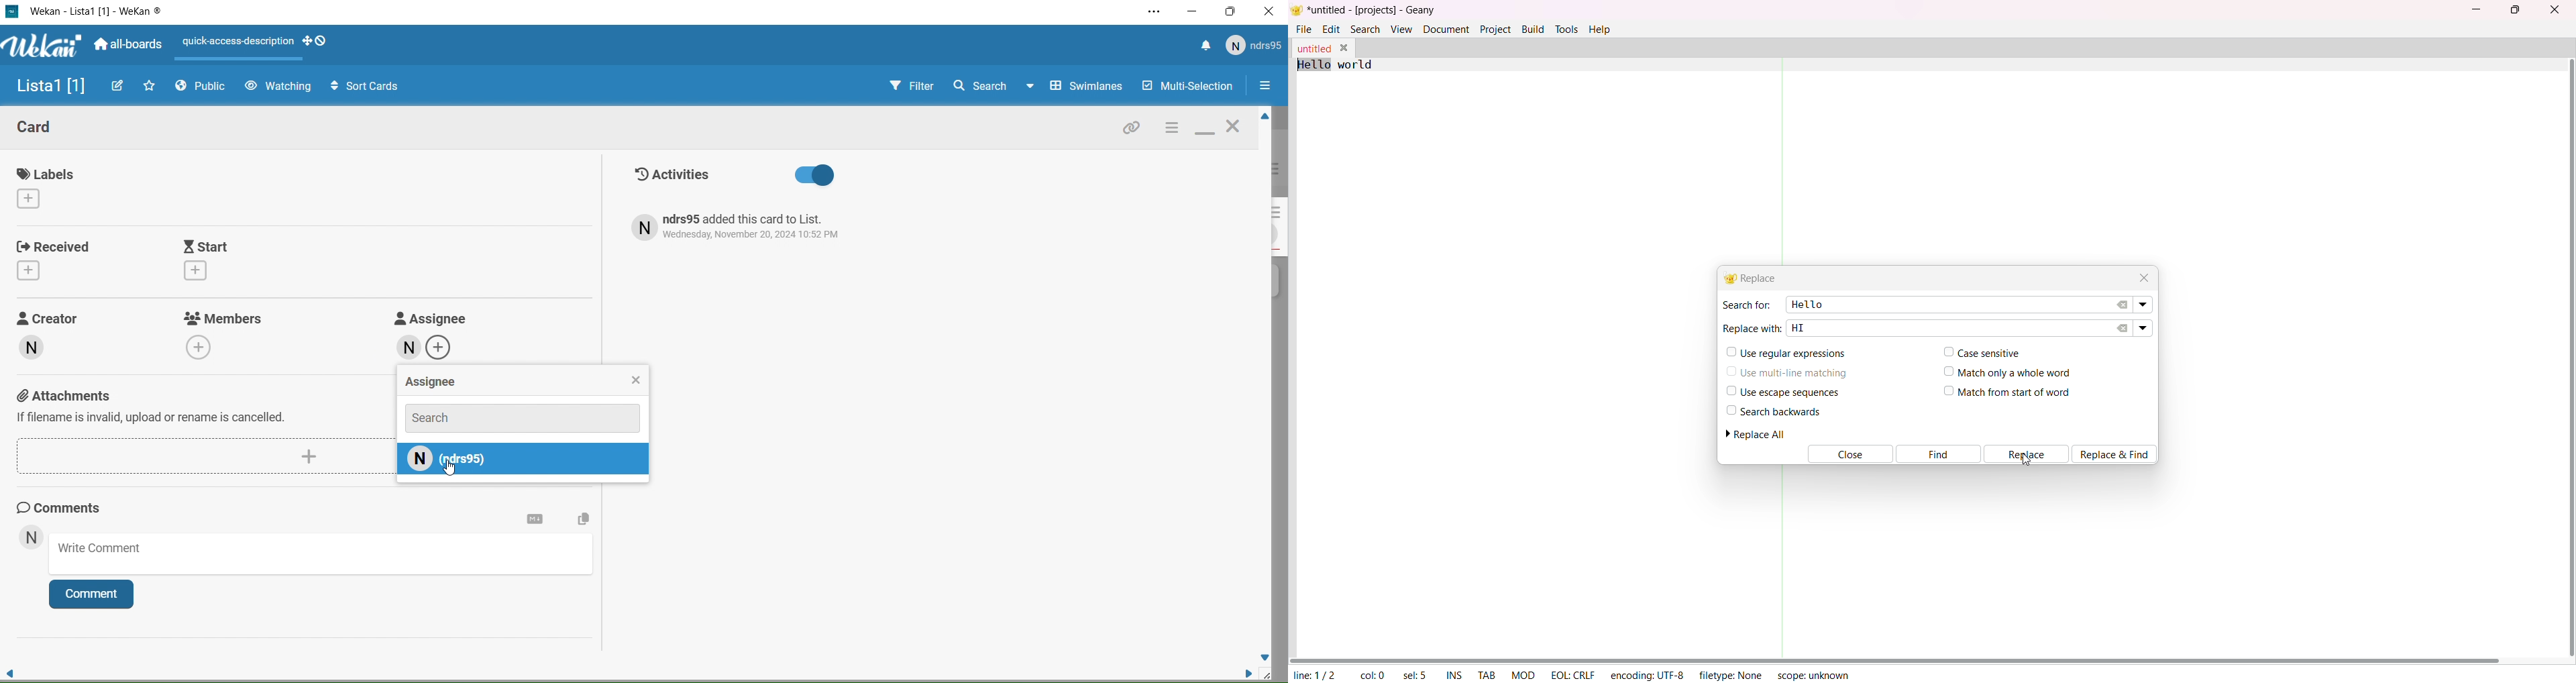  What do you see at coordinates (2555, 9) in the screenshot?
I see `close` at bounding box center [2555, 9].